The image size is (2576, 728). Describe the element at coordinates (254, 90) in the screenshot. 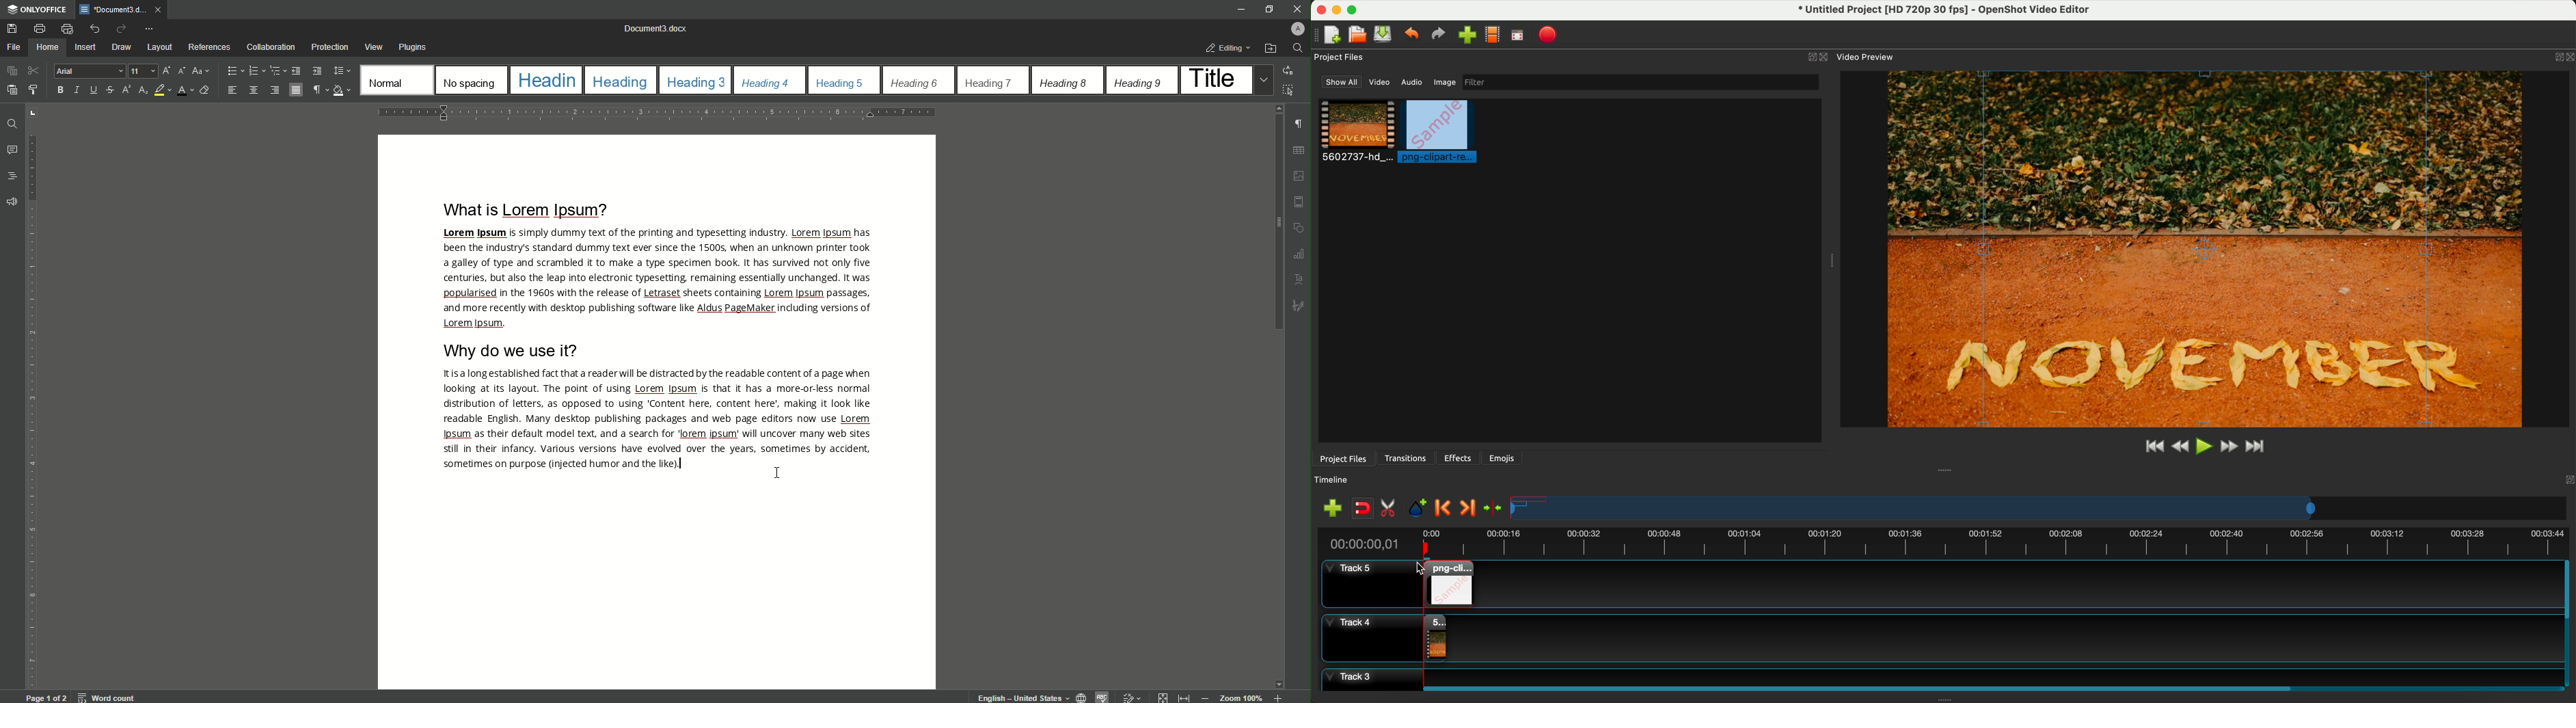

I see `Align Center` at that location.